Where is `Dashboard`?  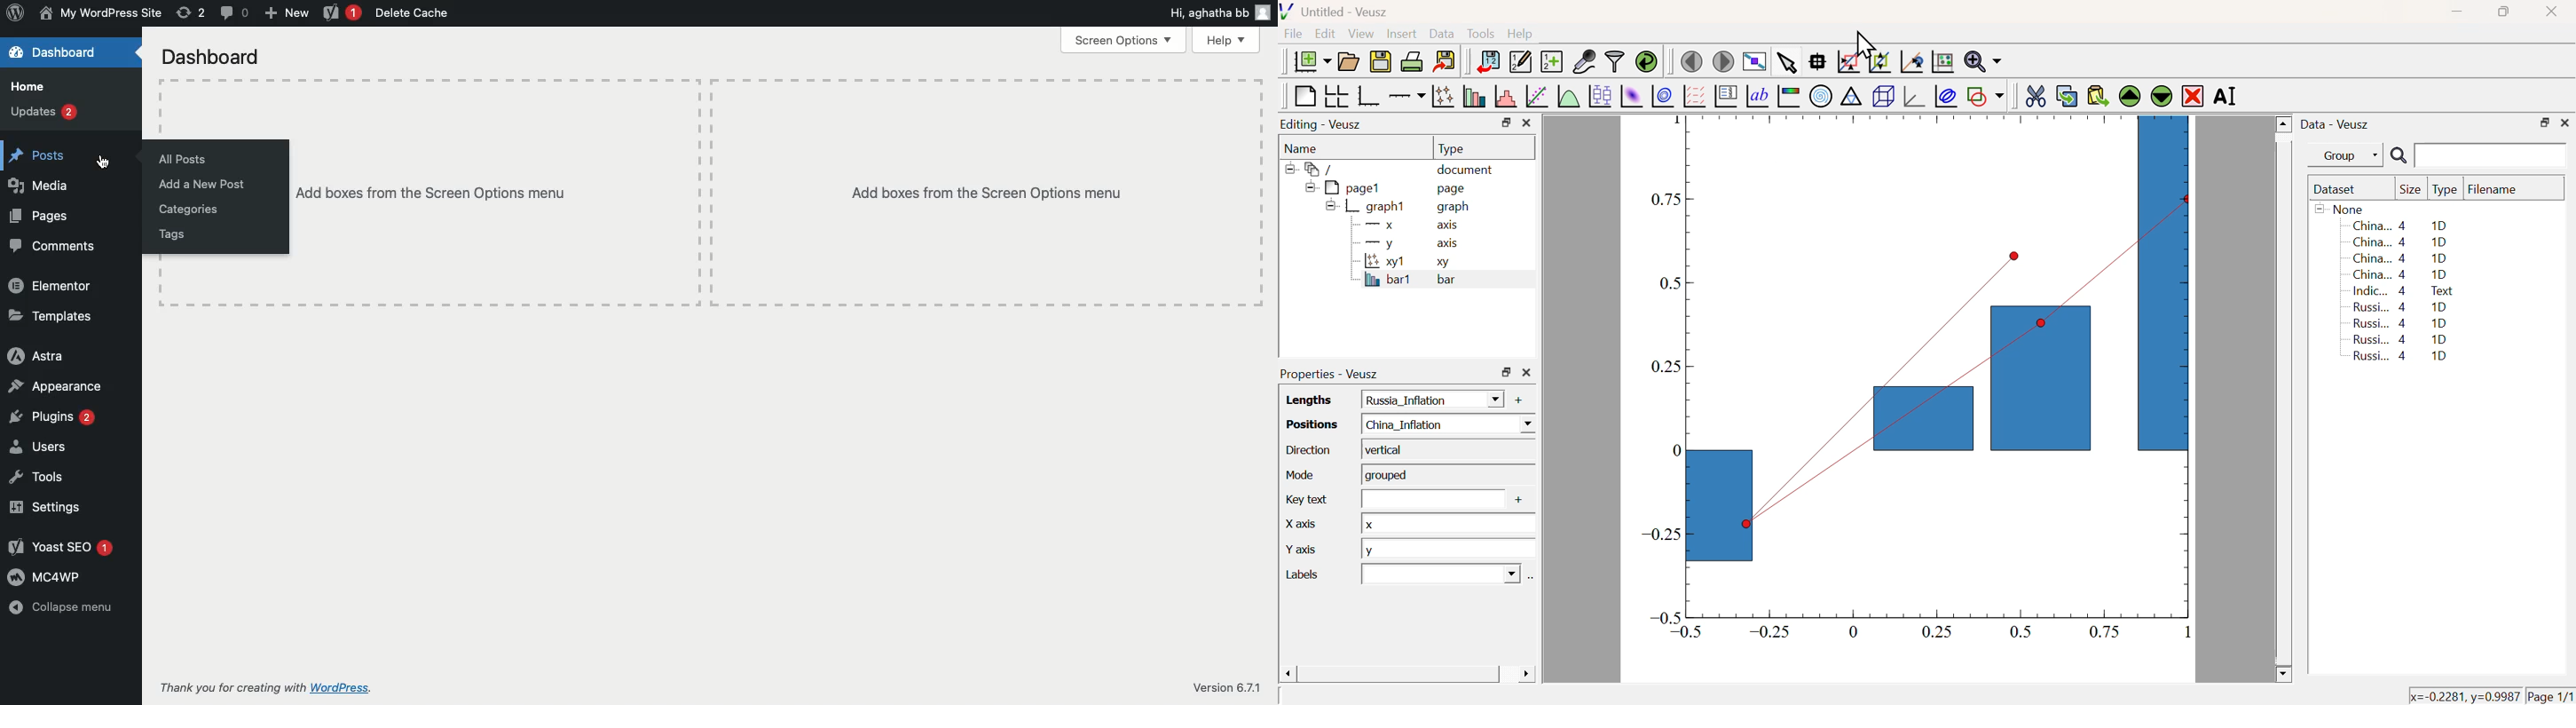
Dashboard is located at coordinates (210, 57).